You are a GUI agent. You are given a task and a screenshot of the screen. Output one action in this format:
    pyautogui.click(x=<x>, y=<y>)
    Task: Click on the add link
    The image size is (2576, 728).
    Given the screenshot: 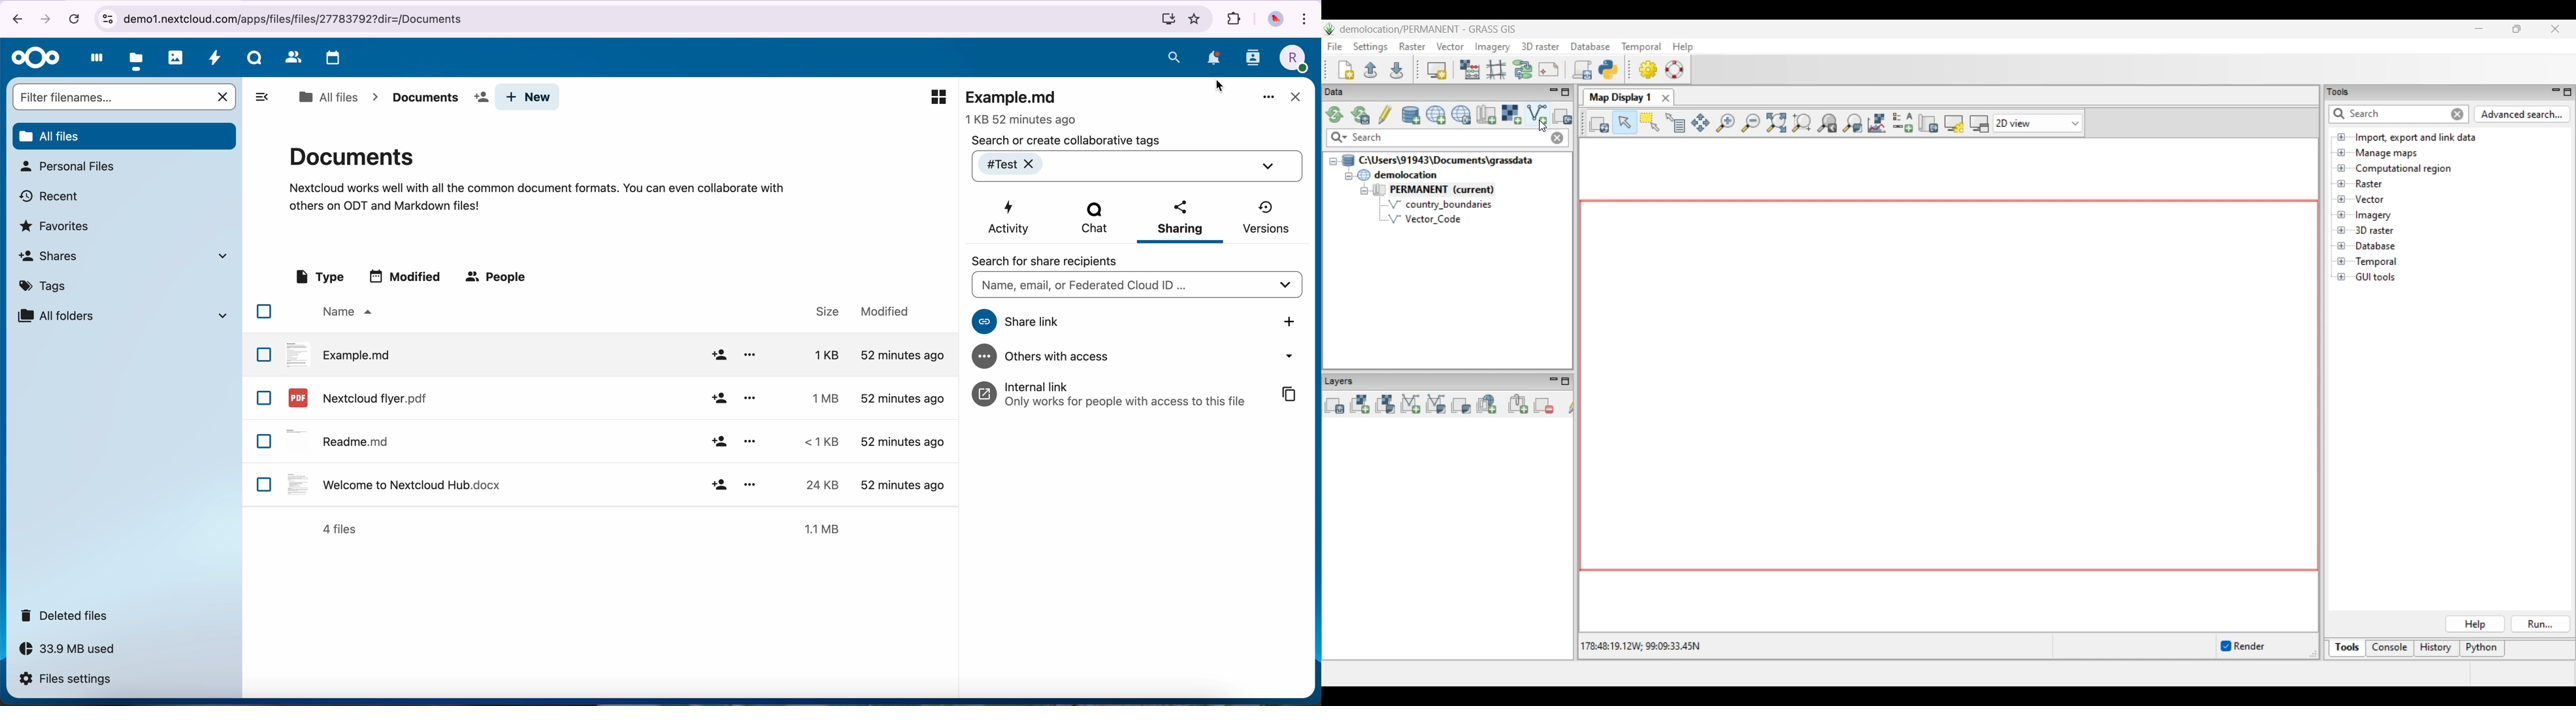 What is the action you would take?
    pyautogui.click(x=1292, y=321)
    